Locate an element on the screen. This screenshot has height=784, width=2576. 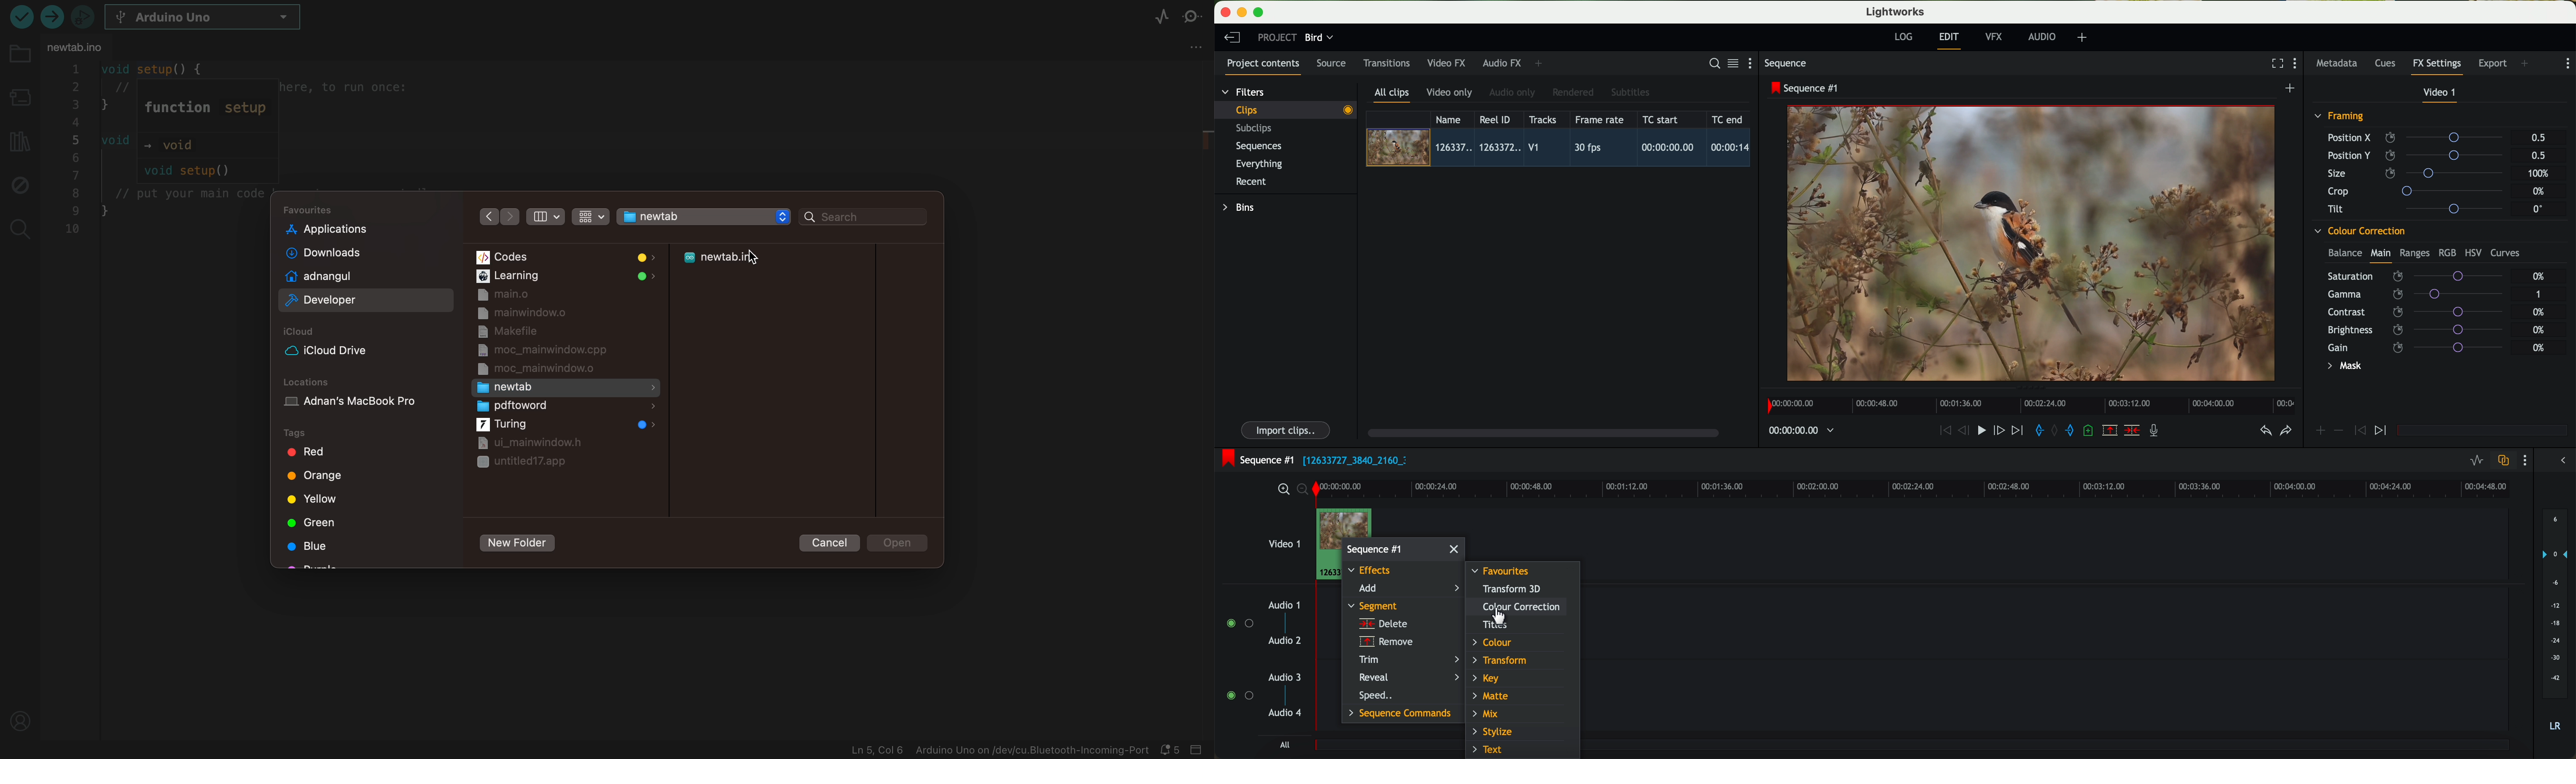
record a voice-over is located at coordinates (2158, 432).